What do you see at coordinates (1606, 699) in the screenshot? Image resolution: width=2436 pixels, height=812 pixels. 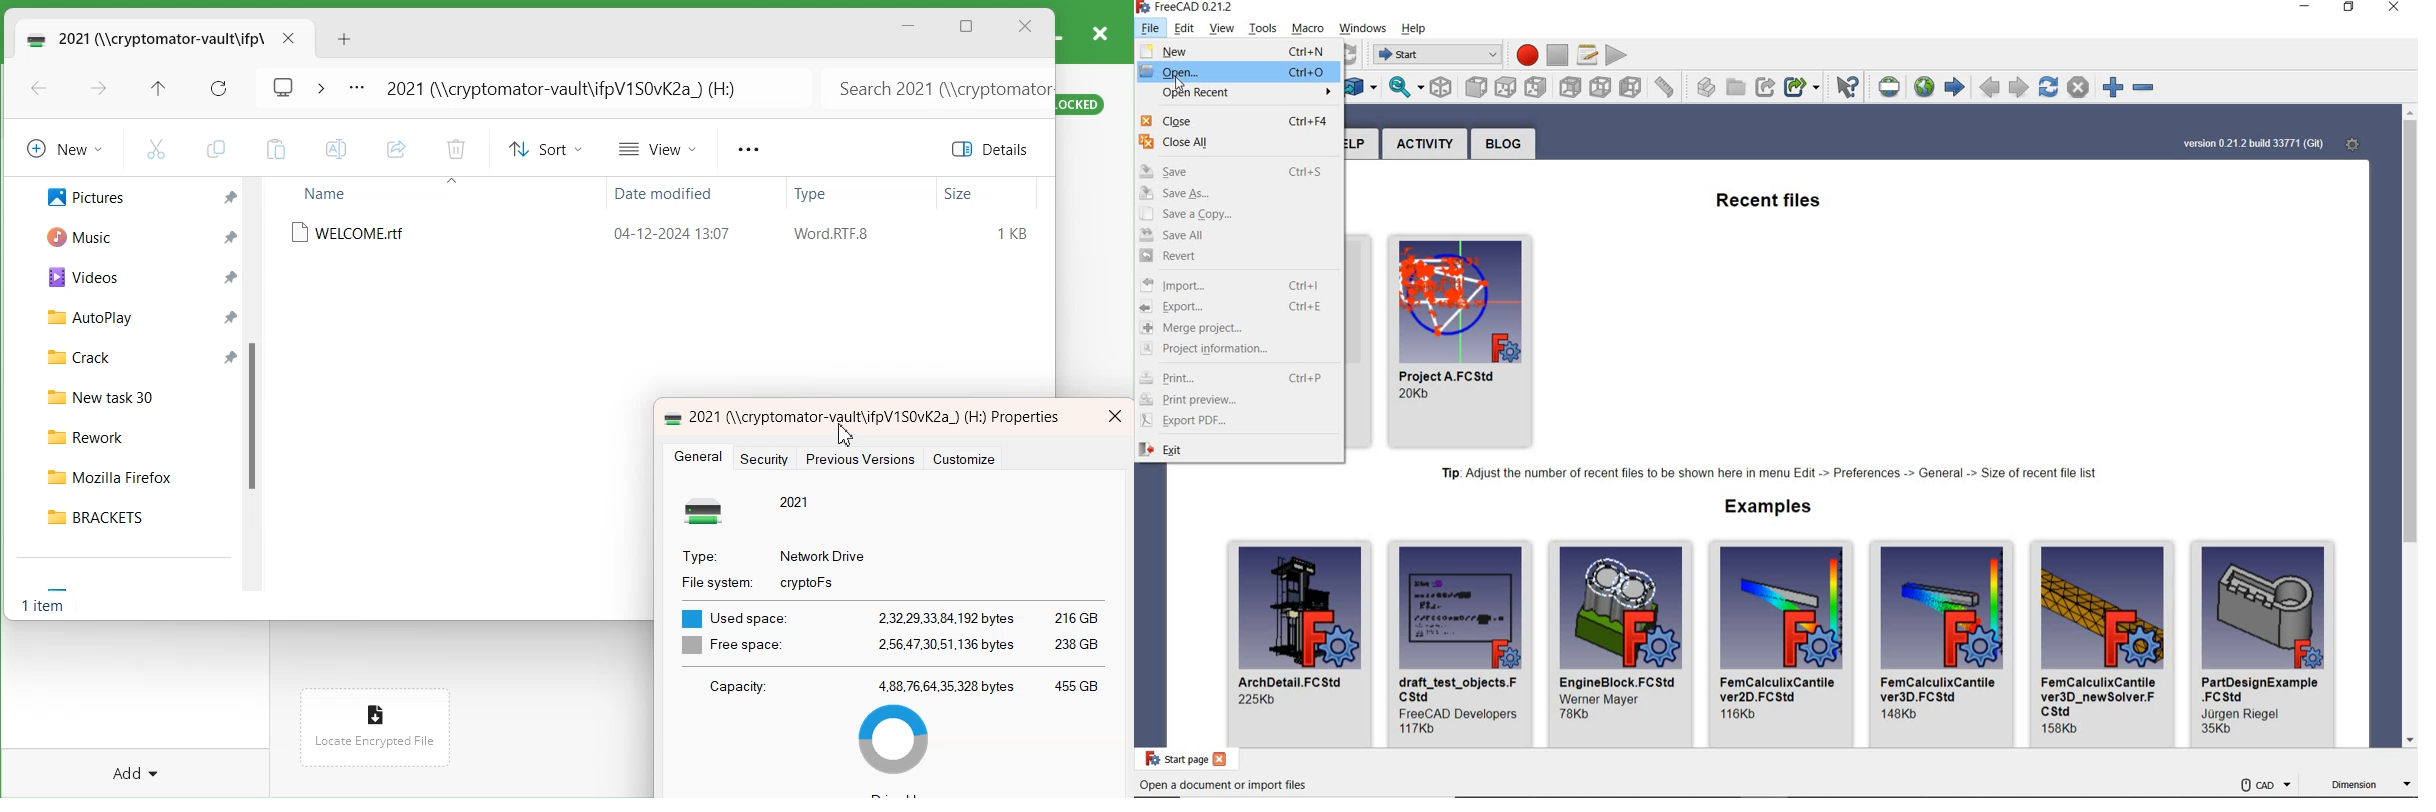 I see `dev name` at bounding box center [1606, 699].